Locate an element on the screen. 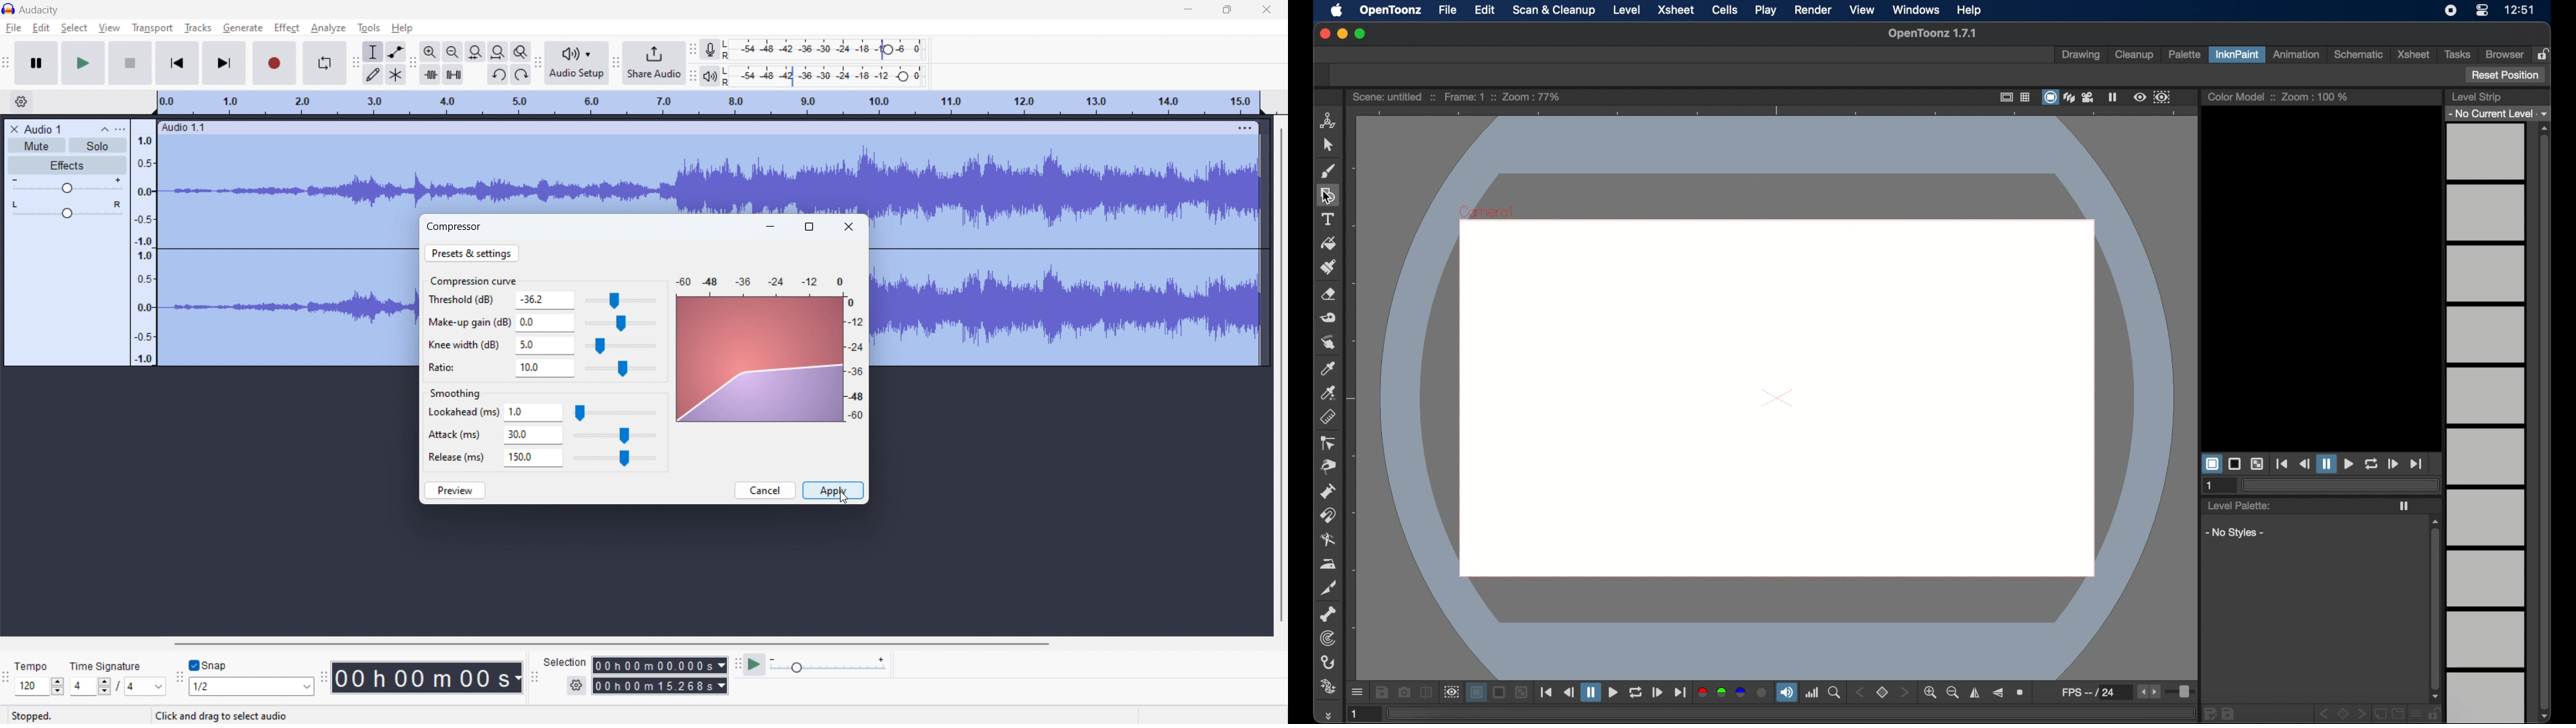  zoom out is located at coordinates (453, 52).